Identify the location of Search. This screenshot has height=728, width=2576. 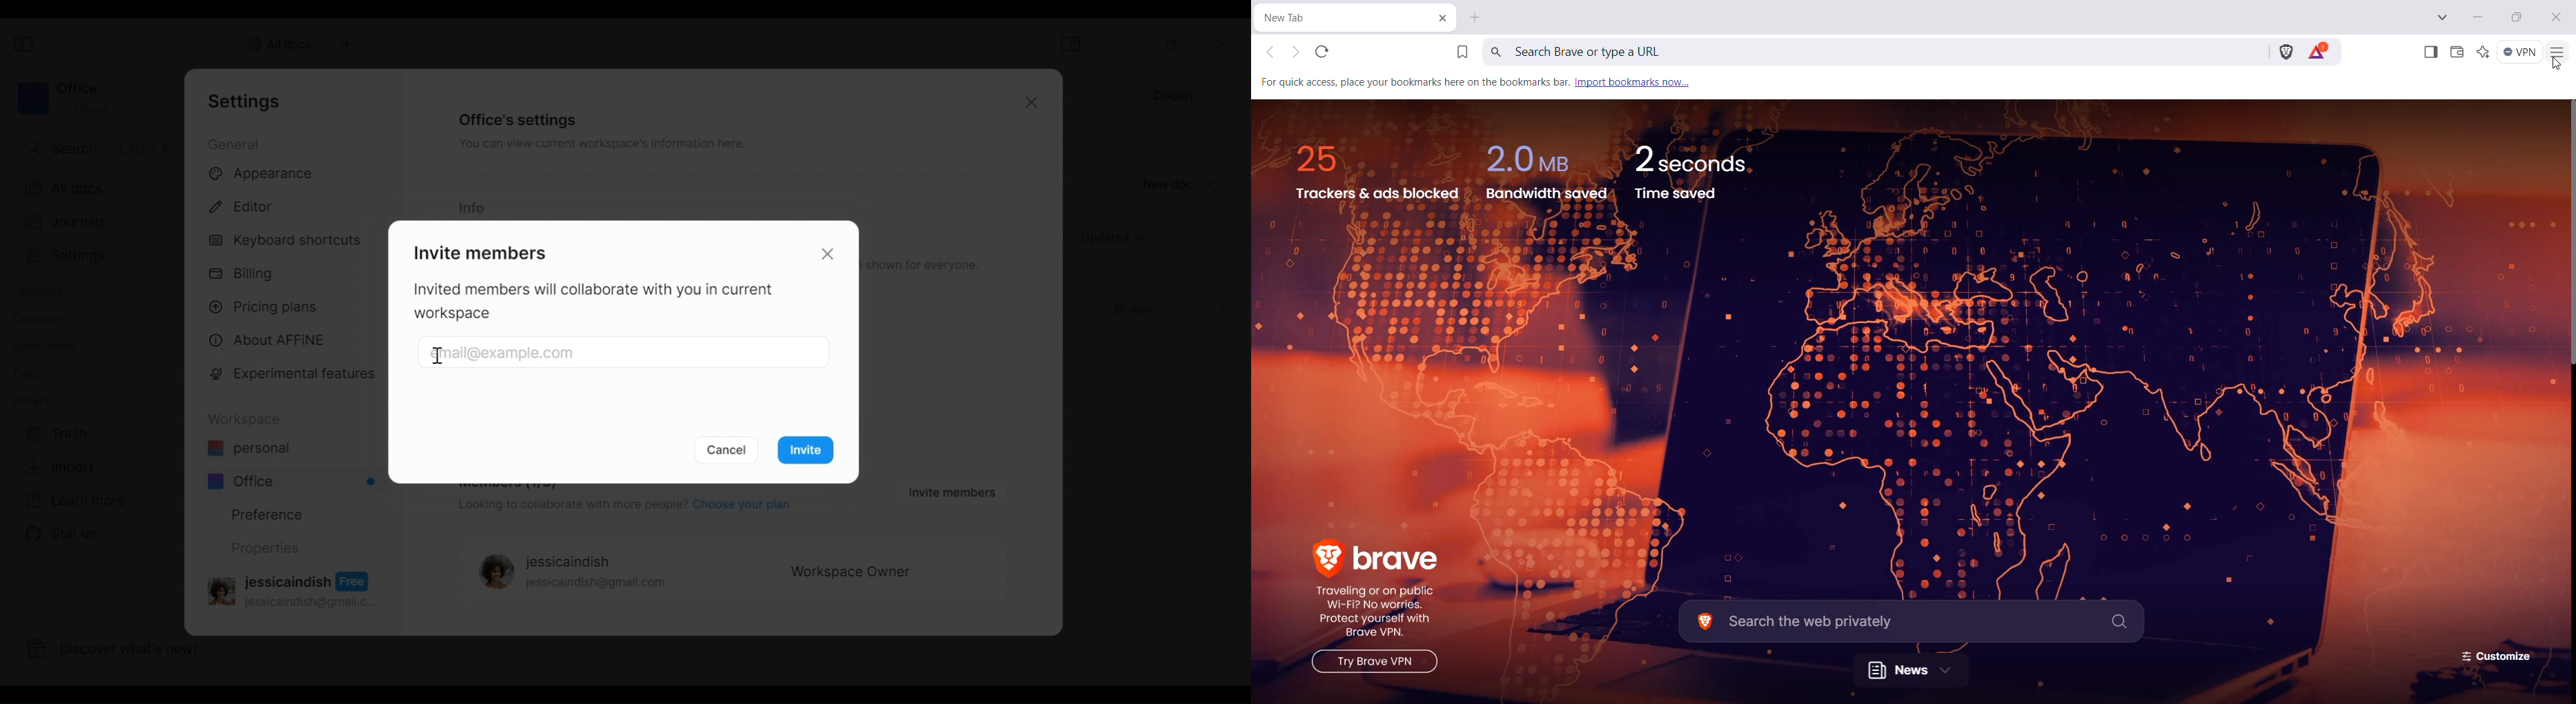
(96, 147).